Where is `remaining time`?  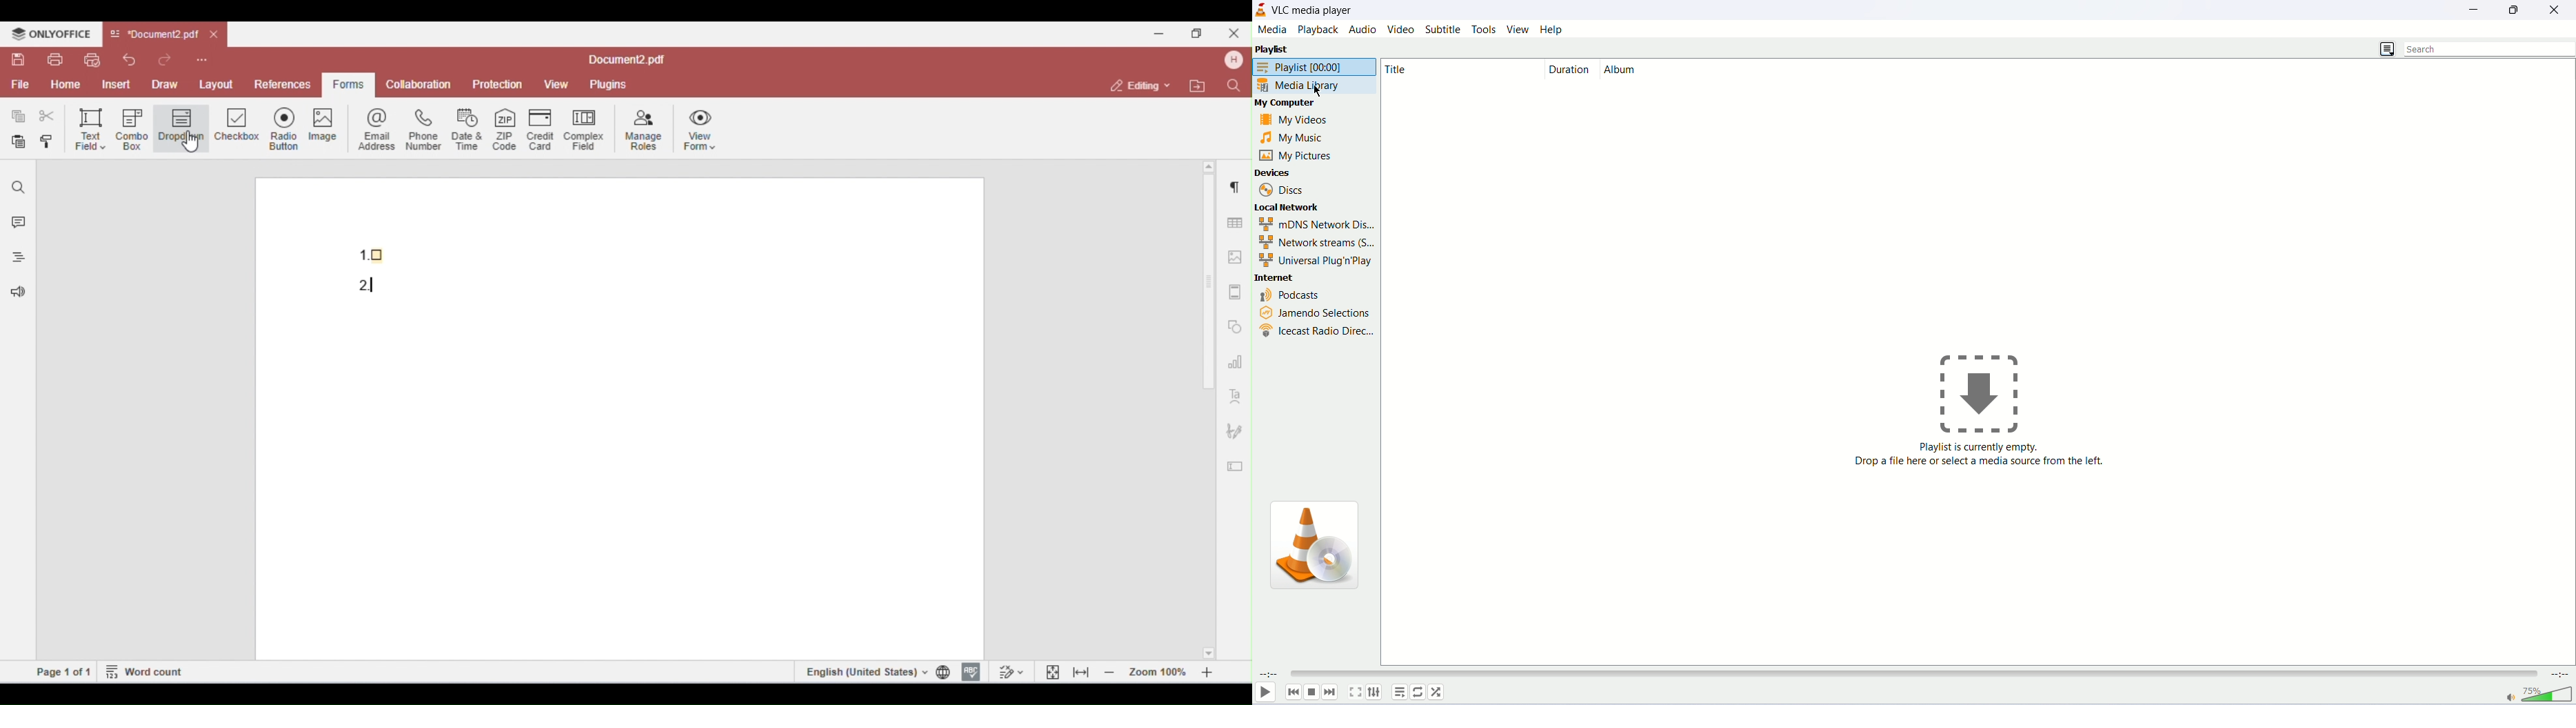
remaining time is located at coordinates (2558, 674).